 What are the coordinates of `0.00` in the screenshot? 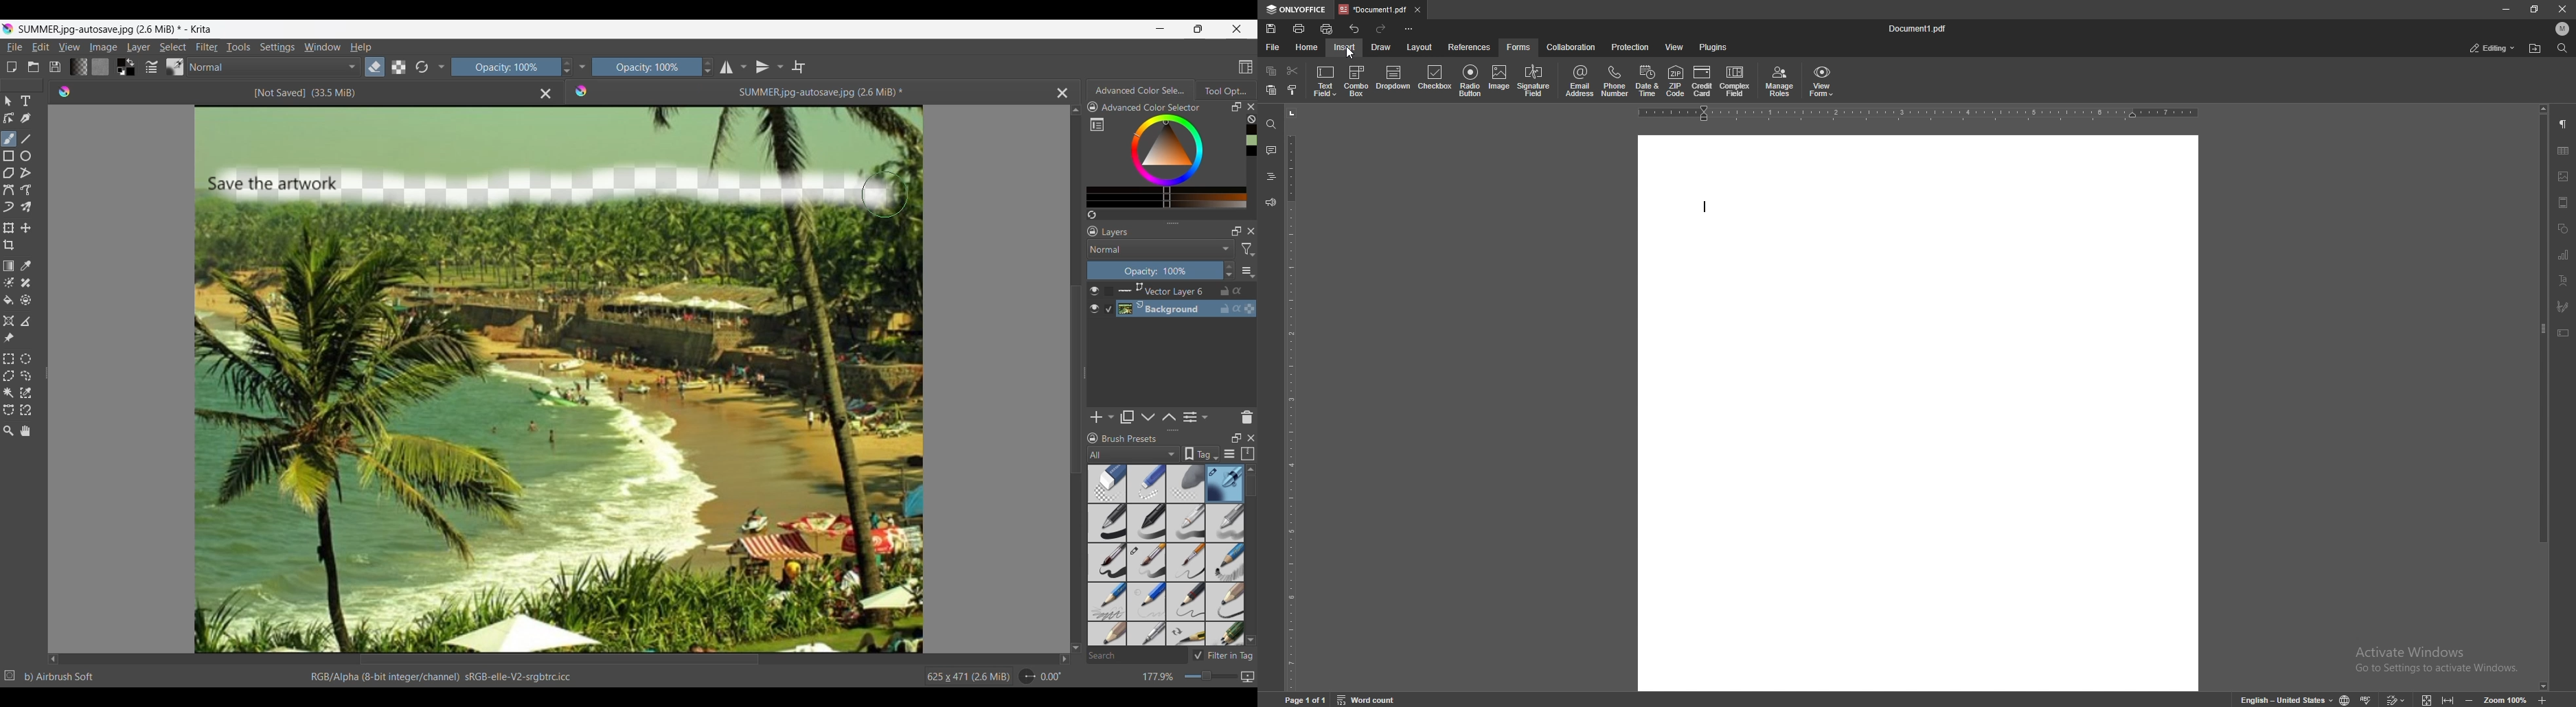 It's located at (1051, 677).